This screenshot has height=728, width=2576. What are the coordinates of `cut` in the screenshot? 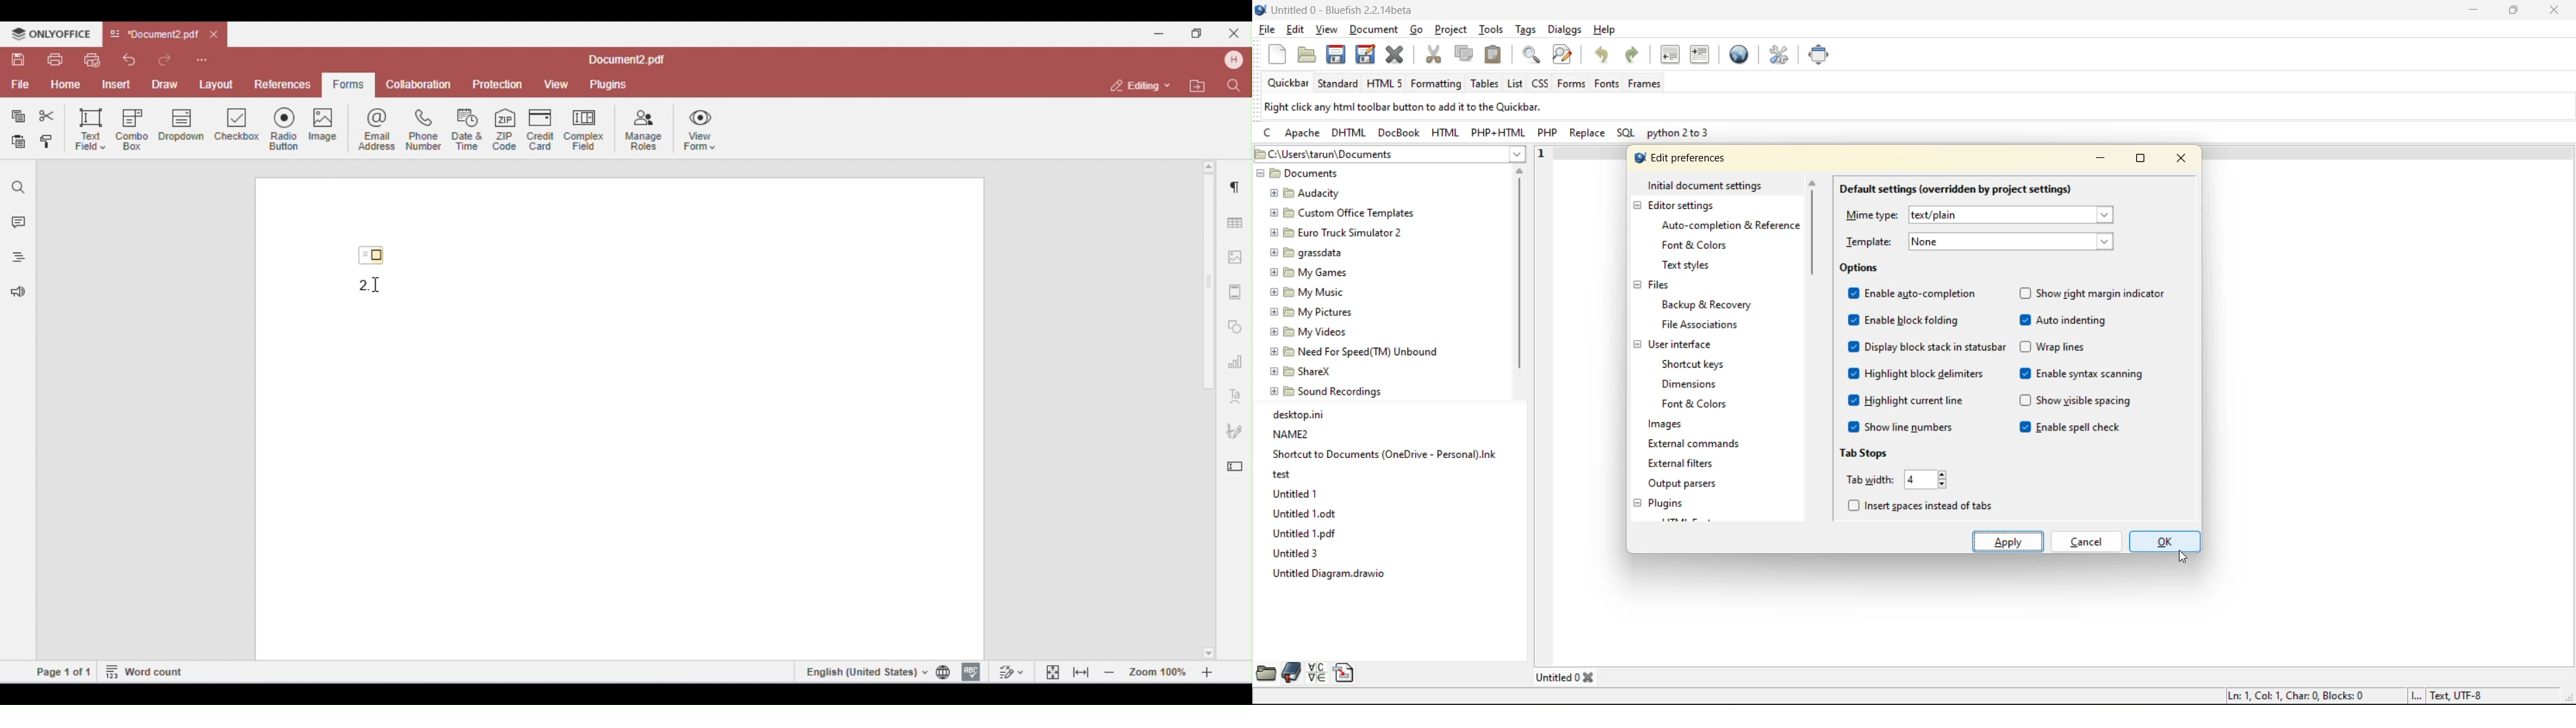 It's located at (1435, 55).